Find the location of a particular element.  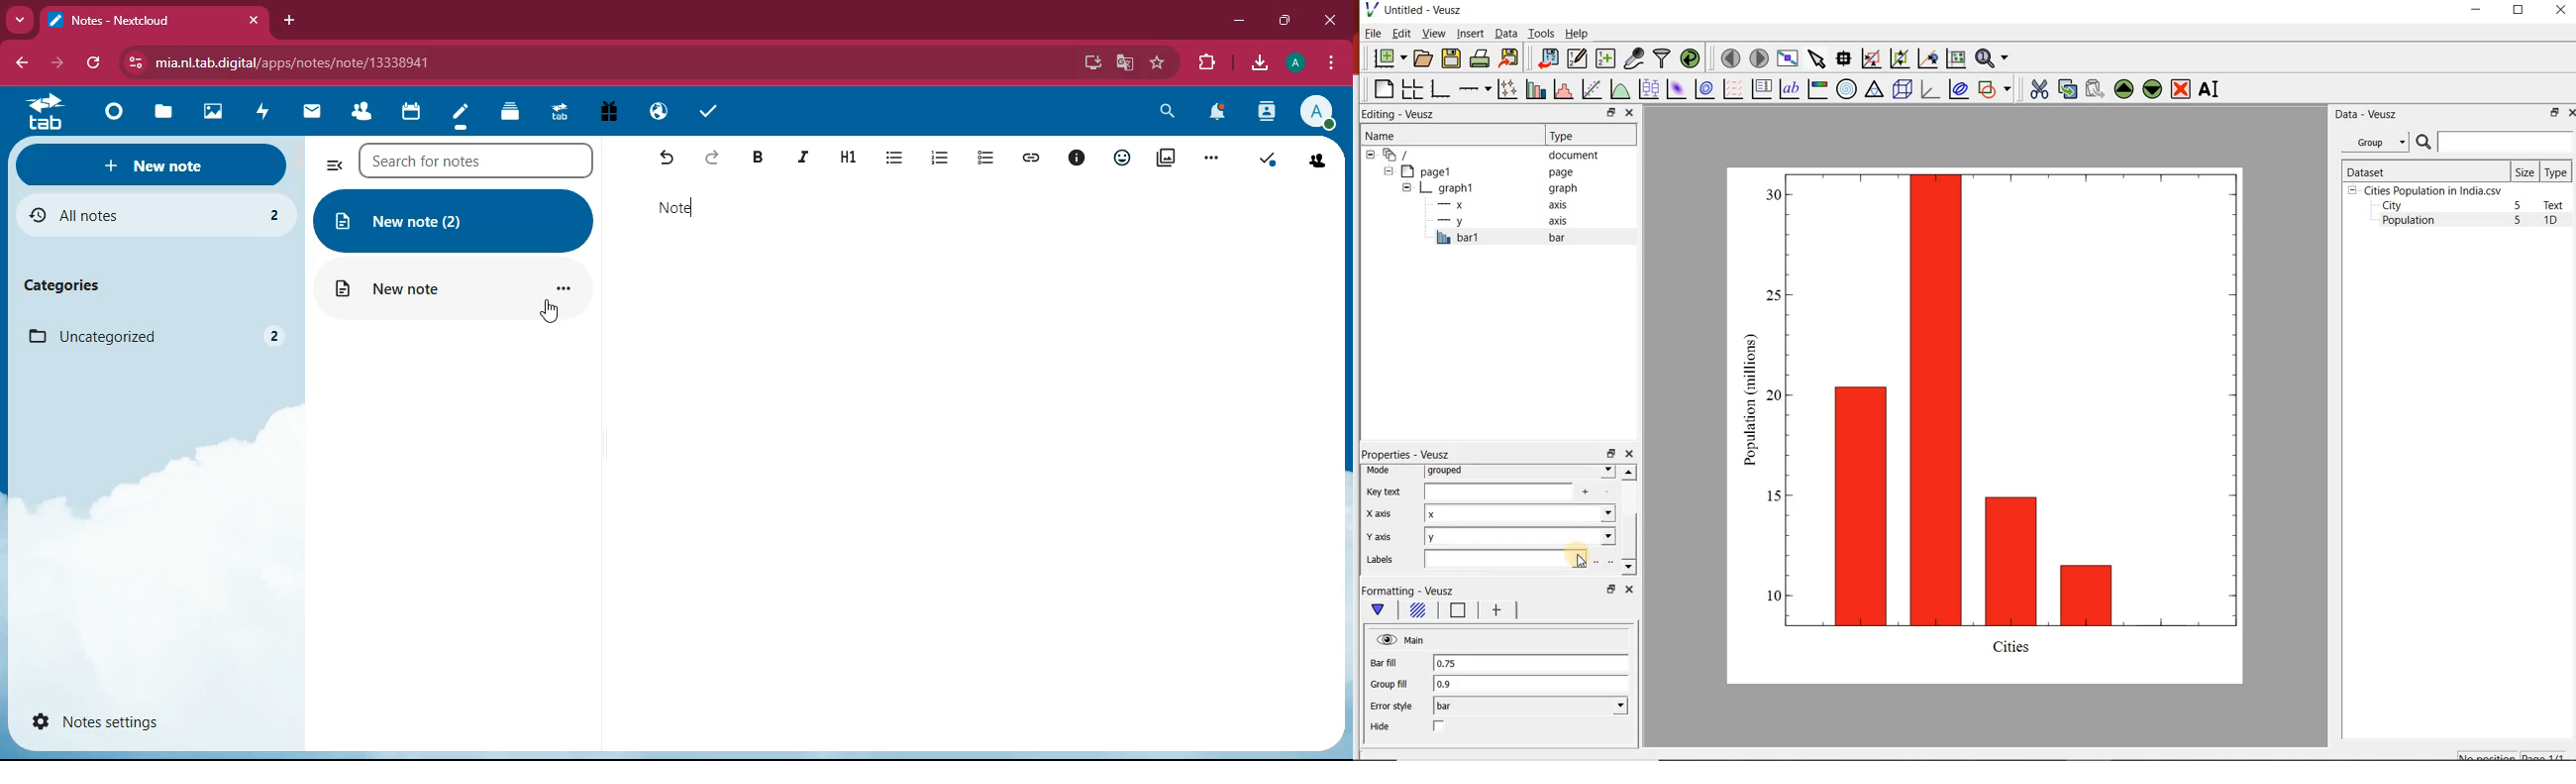

Editing - Veusz is located at coordinates (1406, 114).